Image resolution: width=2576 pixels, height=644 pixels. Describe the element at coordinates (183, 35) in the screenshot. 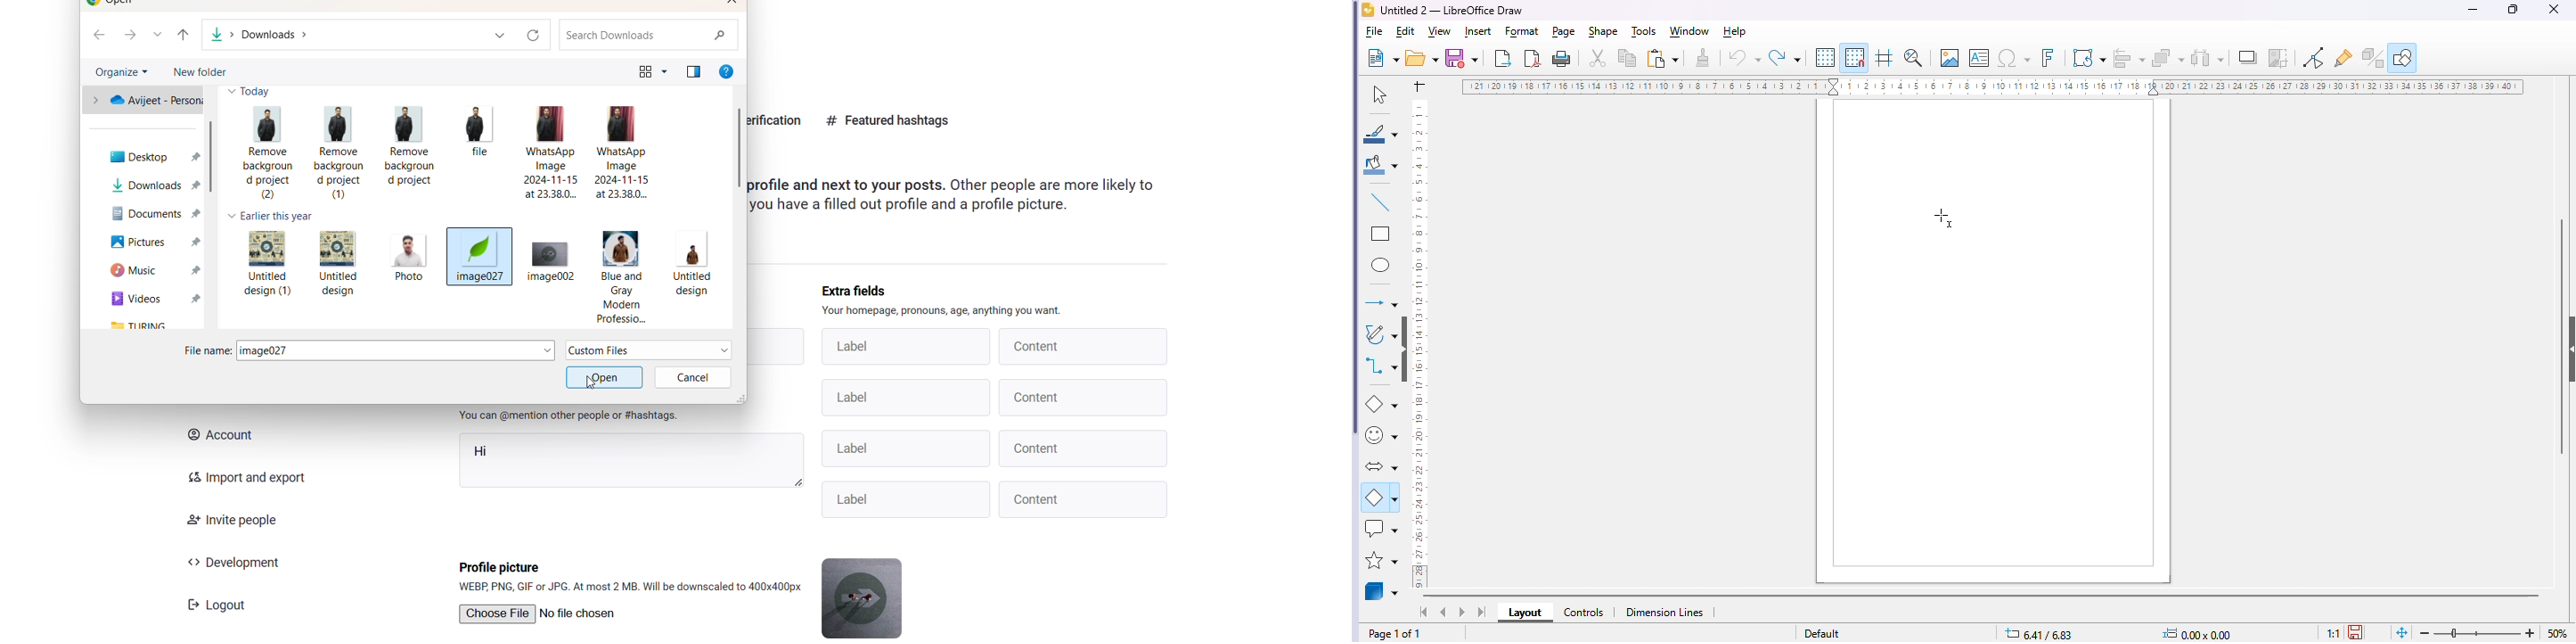

I see `previous` at that location.